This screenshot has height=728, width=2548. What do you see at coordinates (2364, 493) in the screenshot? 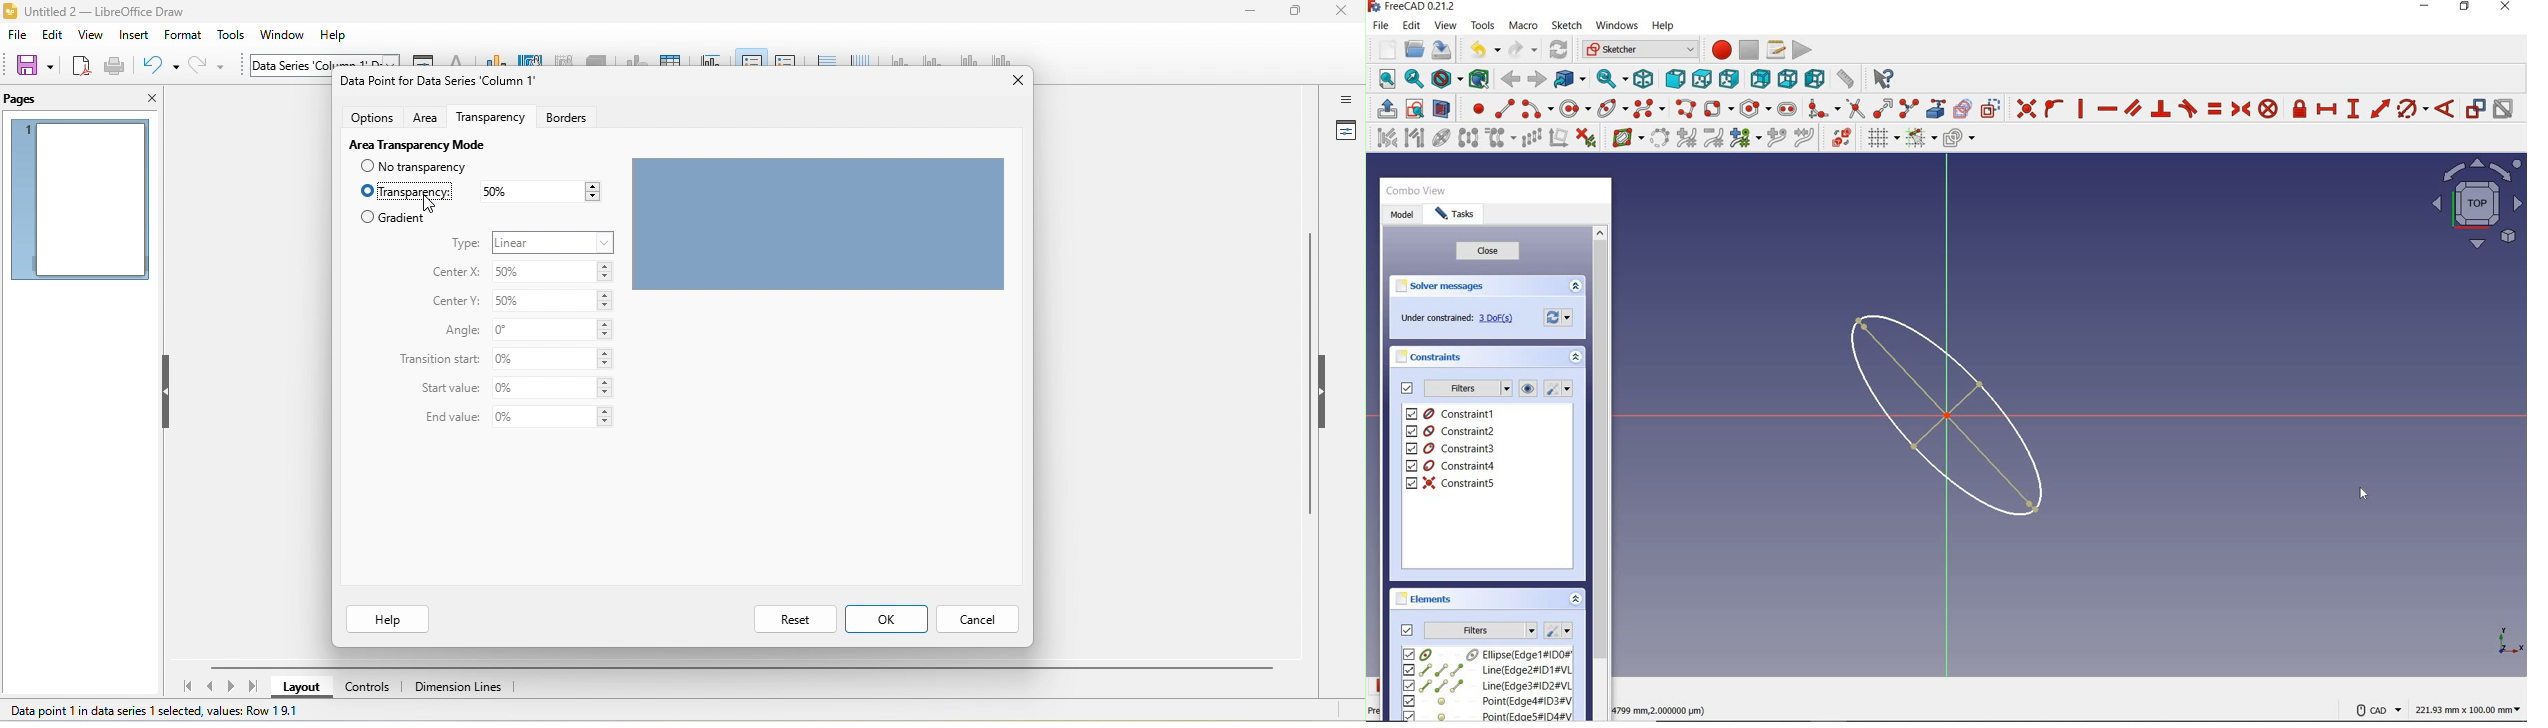
I see `cursor` at bounding box center [2364, 493].